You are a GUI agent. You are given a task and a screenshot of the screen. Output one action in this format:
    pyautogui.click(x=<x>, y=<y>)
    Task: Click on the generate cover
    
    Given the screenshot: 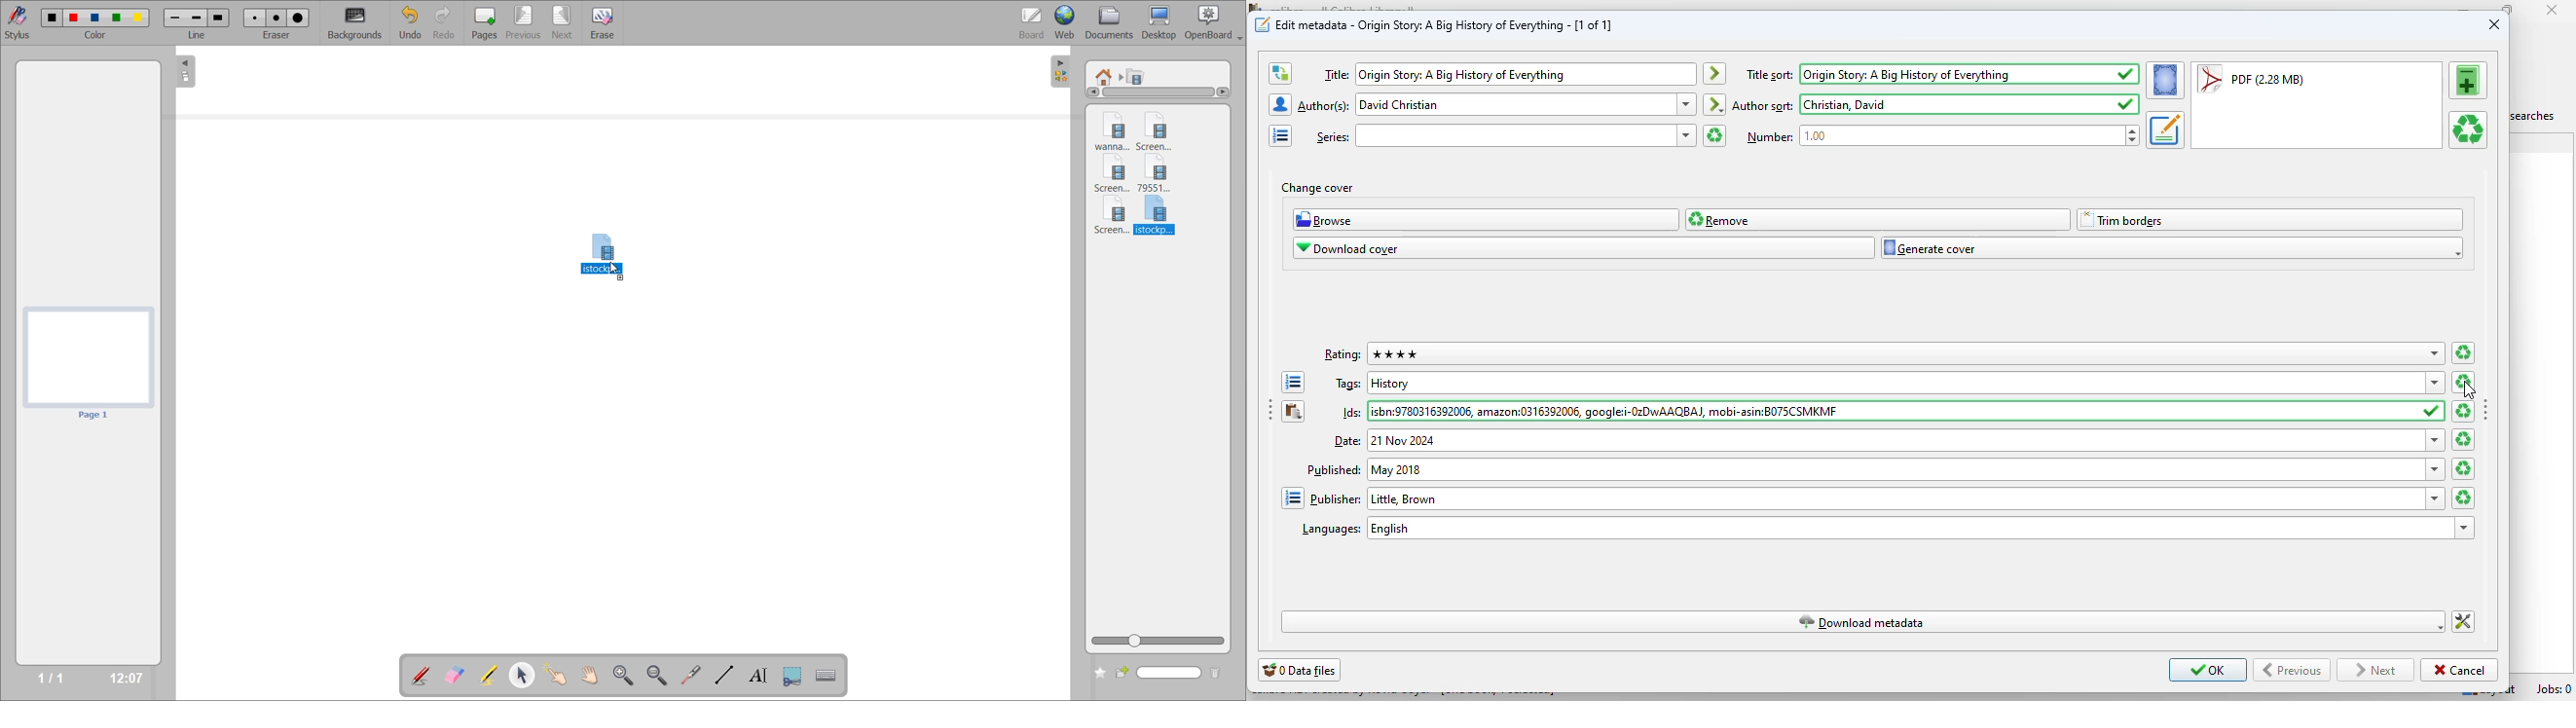 What is the action you would take?
    pyautogui.click(x=2172, y=247)
    